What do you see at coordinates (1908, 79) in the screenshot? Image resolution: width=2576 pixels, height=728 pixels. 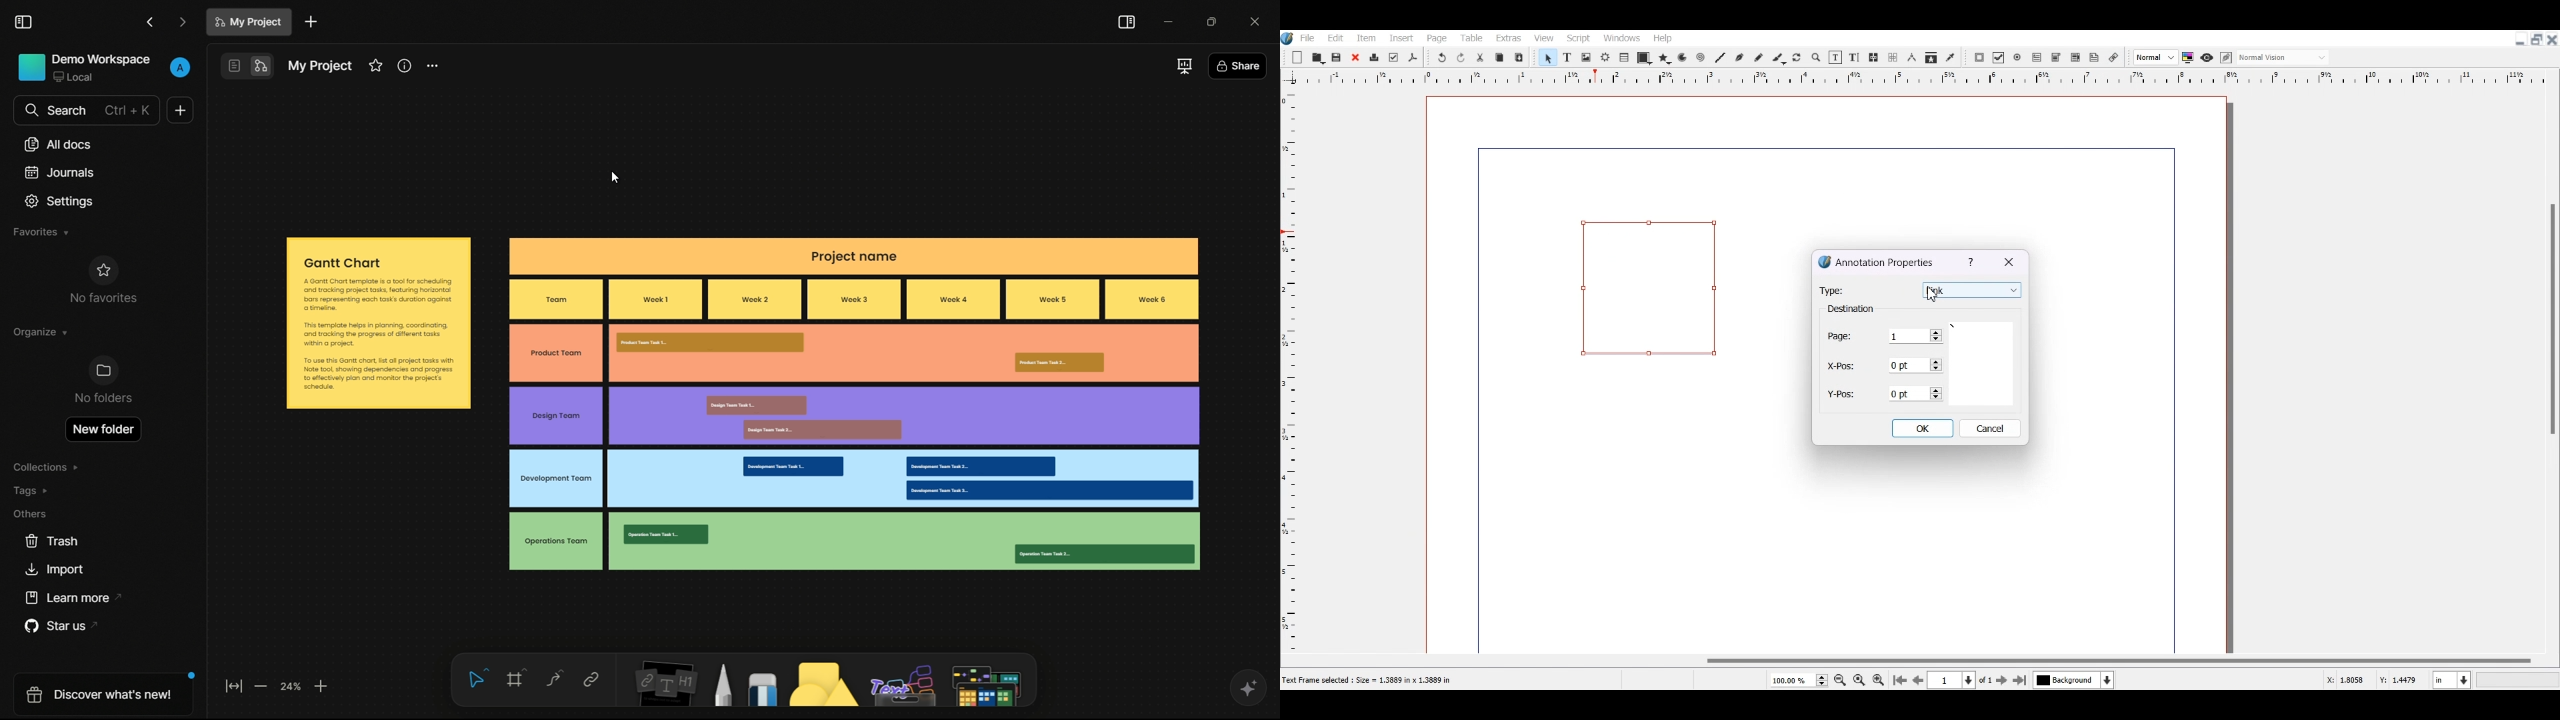 I see `Vertical scale` at bounding box center [1908, 79].